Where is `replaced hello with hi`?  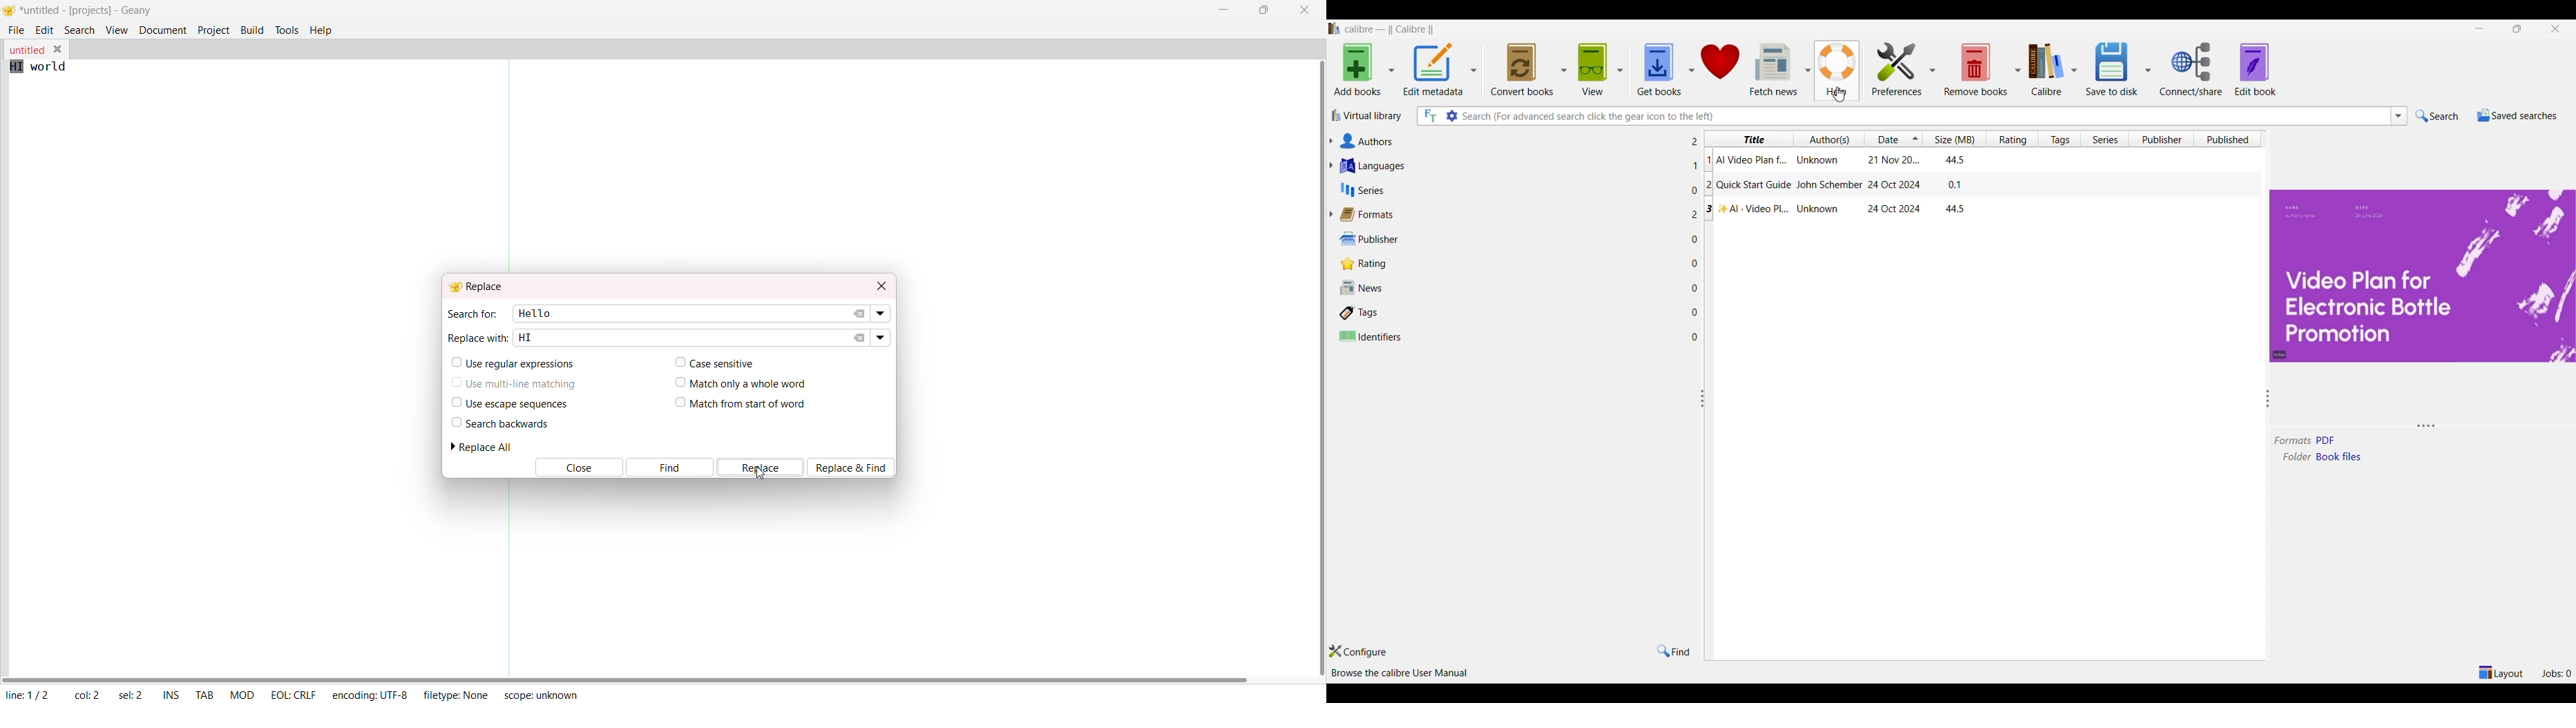
replaced hello with hi is located at coordinates (17, 67).